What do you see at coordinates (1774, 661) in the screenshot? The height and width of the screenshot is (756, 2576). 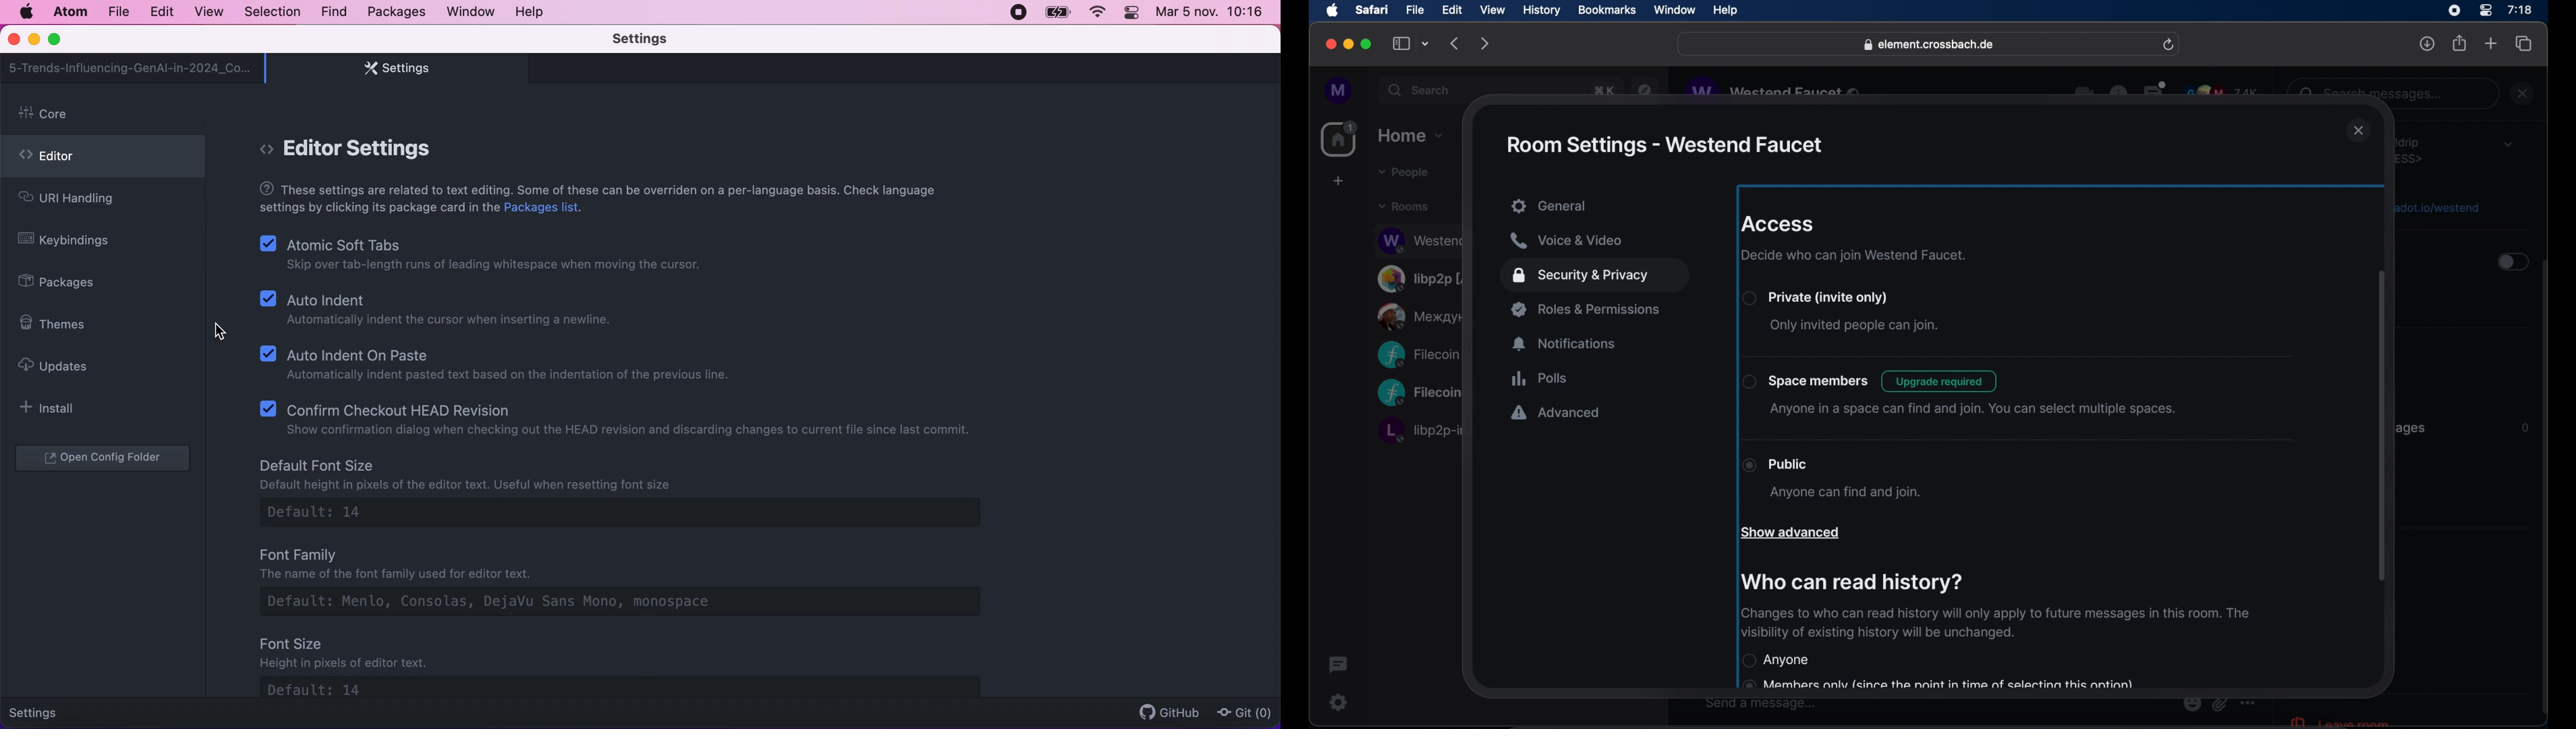 I see `anyone radio button` at bounding box center [1774, 661].